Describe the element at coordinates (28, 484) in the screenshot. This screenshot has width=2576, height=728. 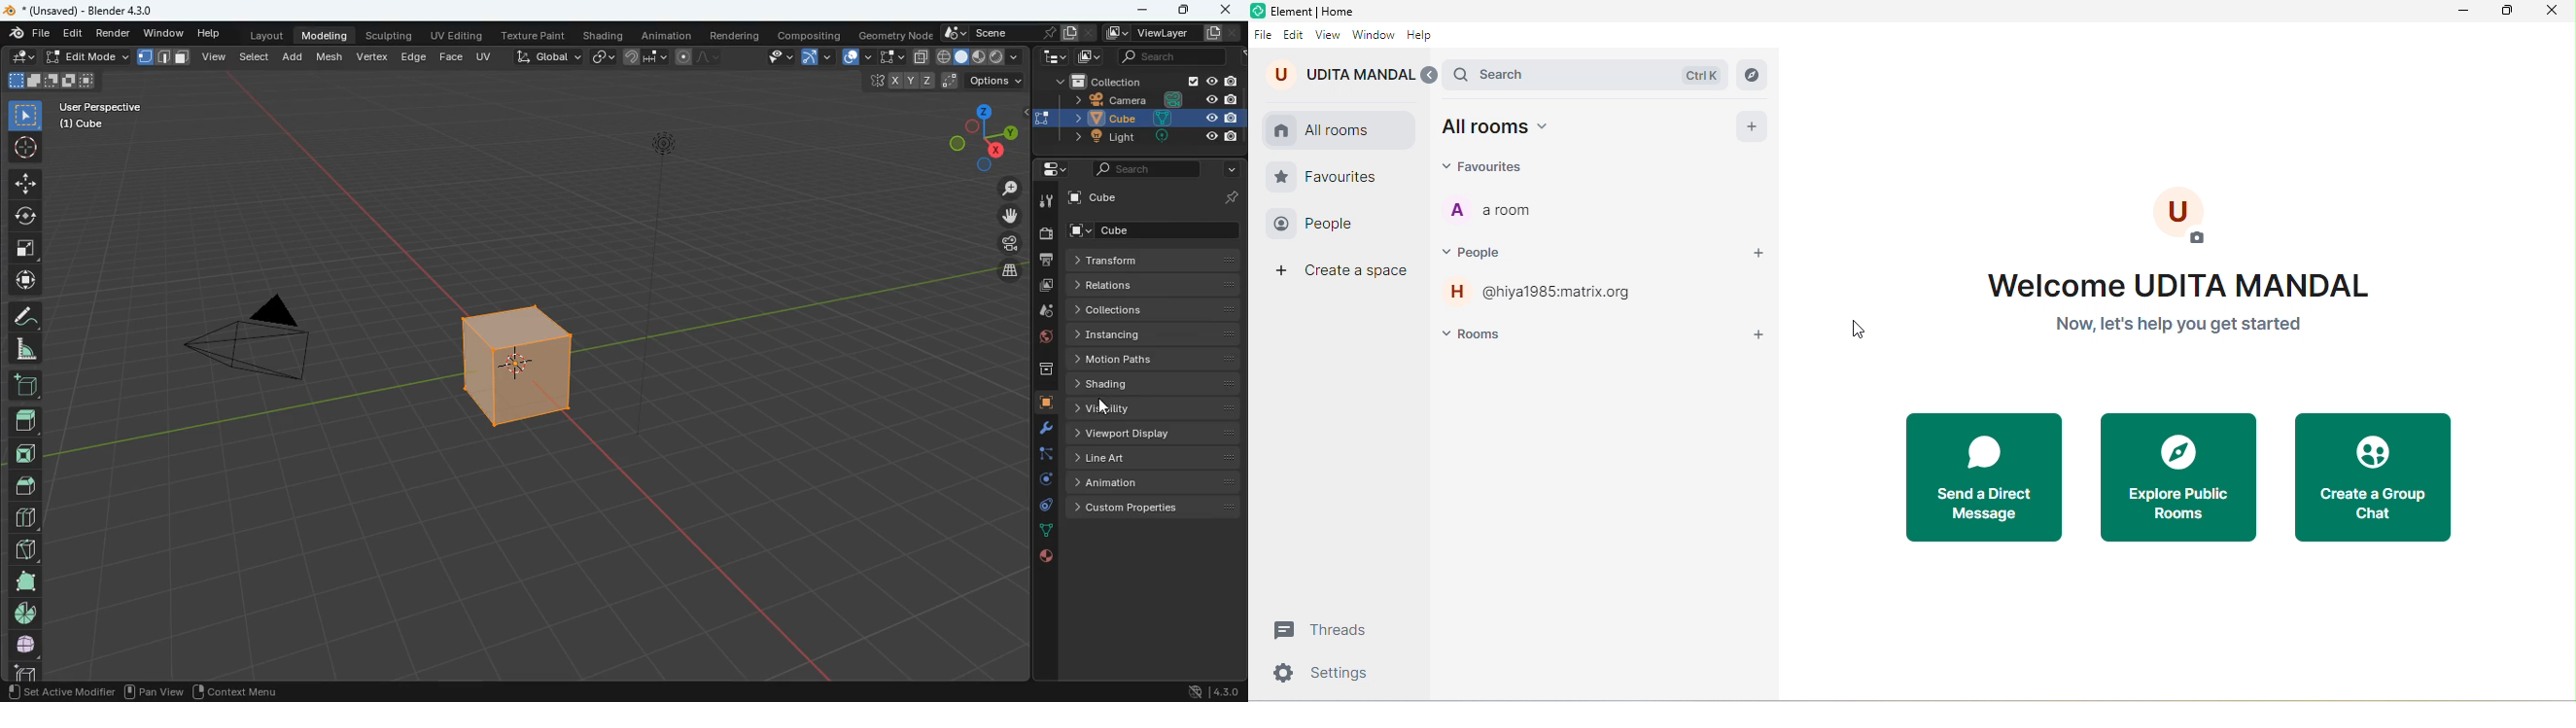
I see `up` at that location.